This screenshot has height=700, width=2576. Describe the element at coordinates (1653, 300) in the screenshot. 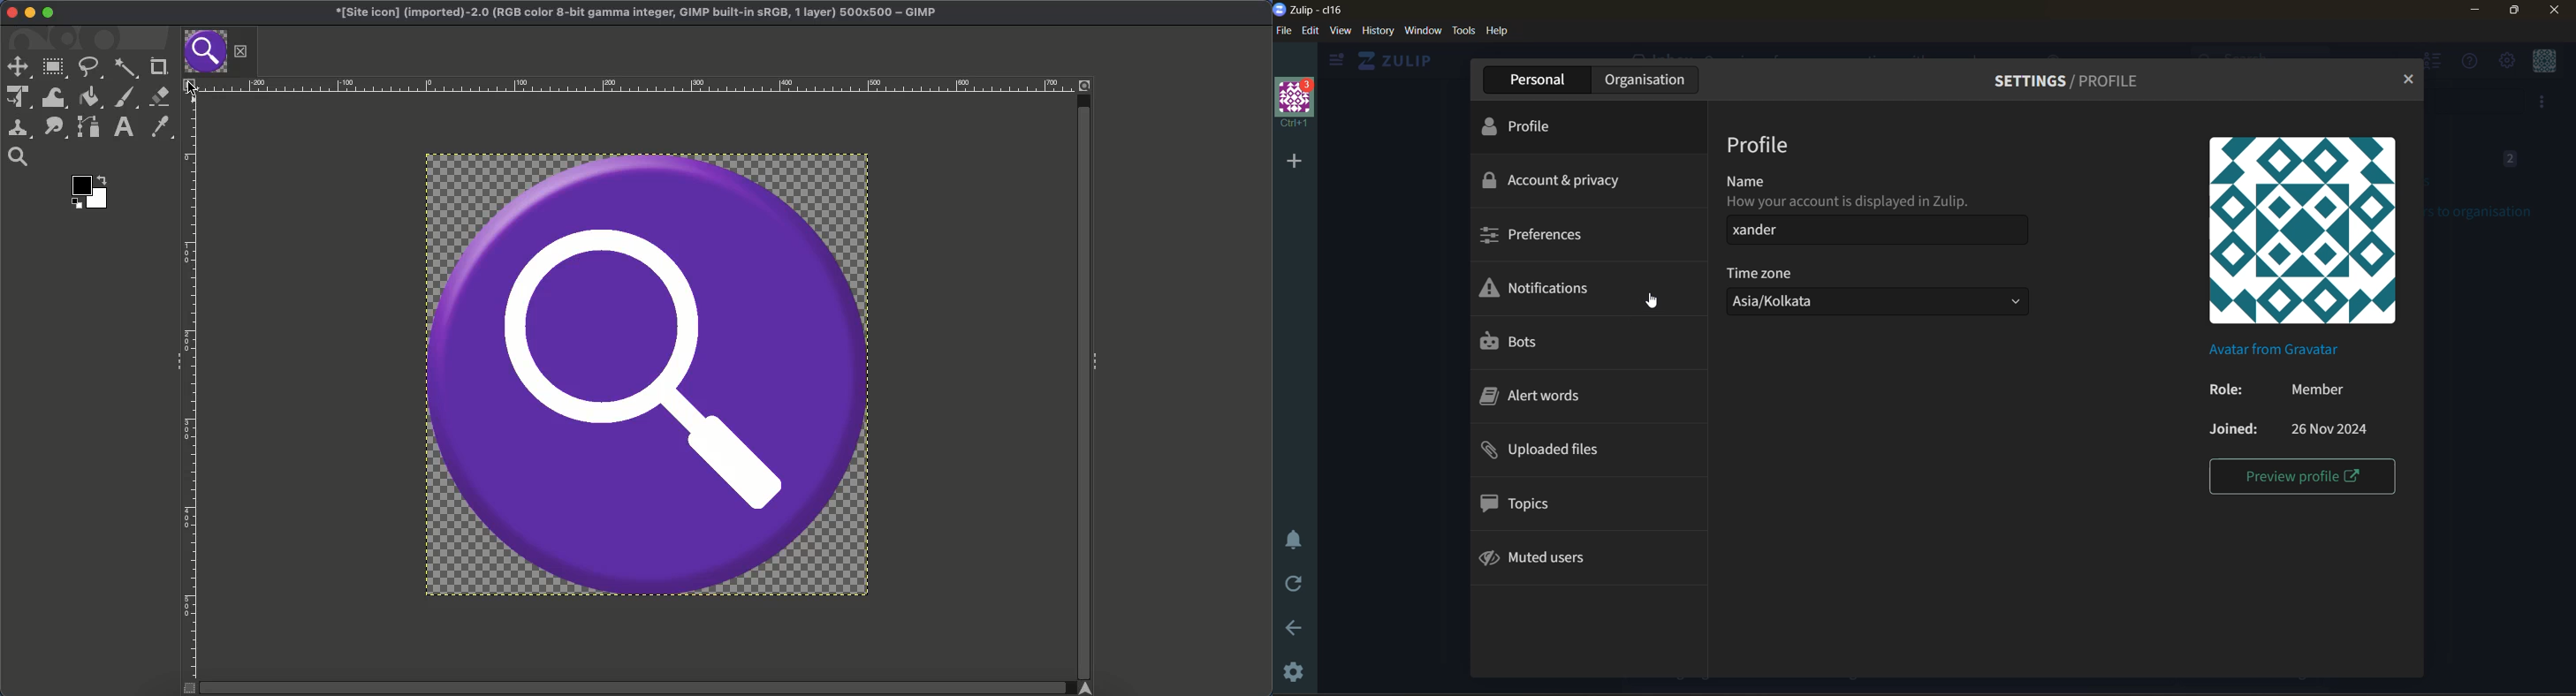

I see `cursor` at that location.